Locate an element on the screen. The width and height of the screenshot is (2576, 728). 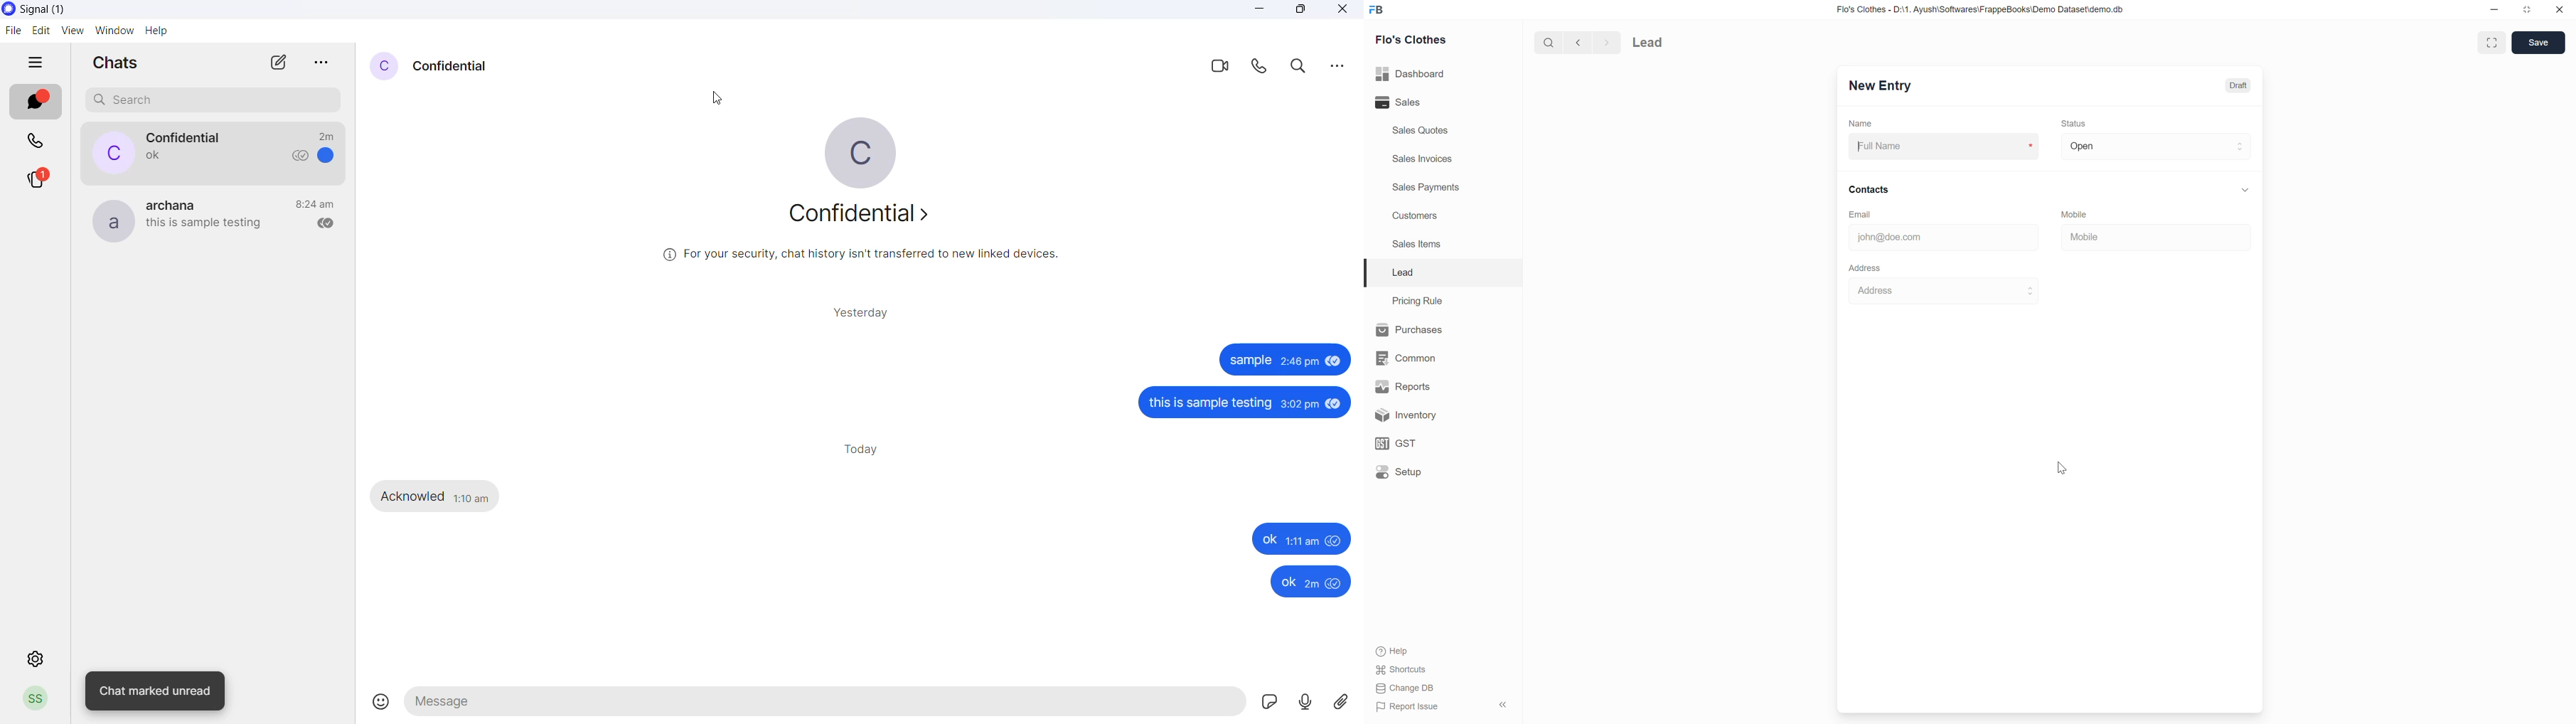
settings is located at coordinates (35, 660).